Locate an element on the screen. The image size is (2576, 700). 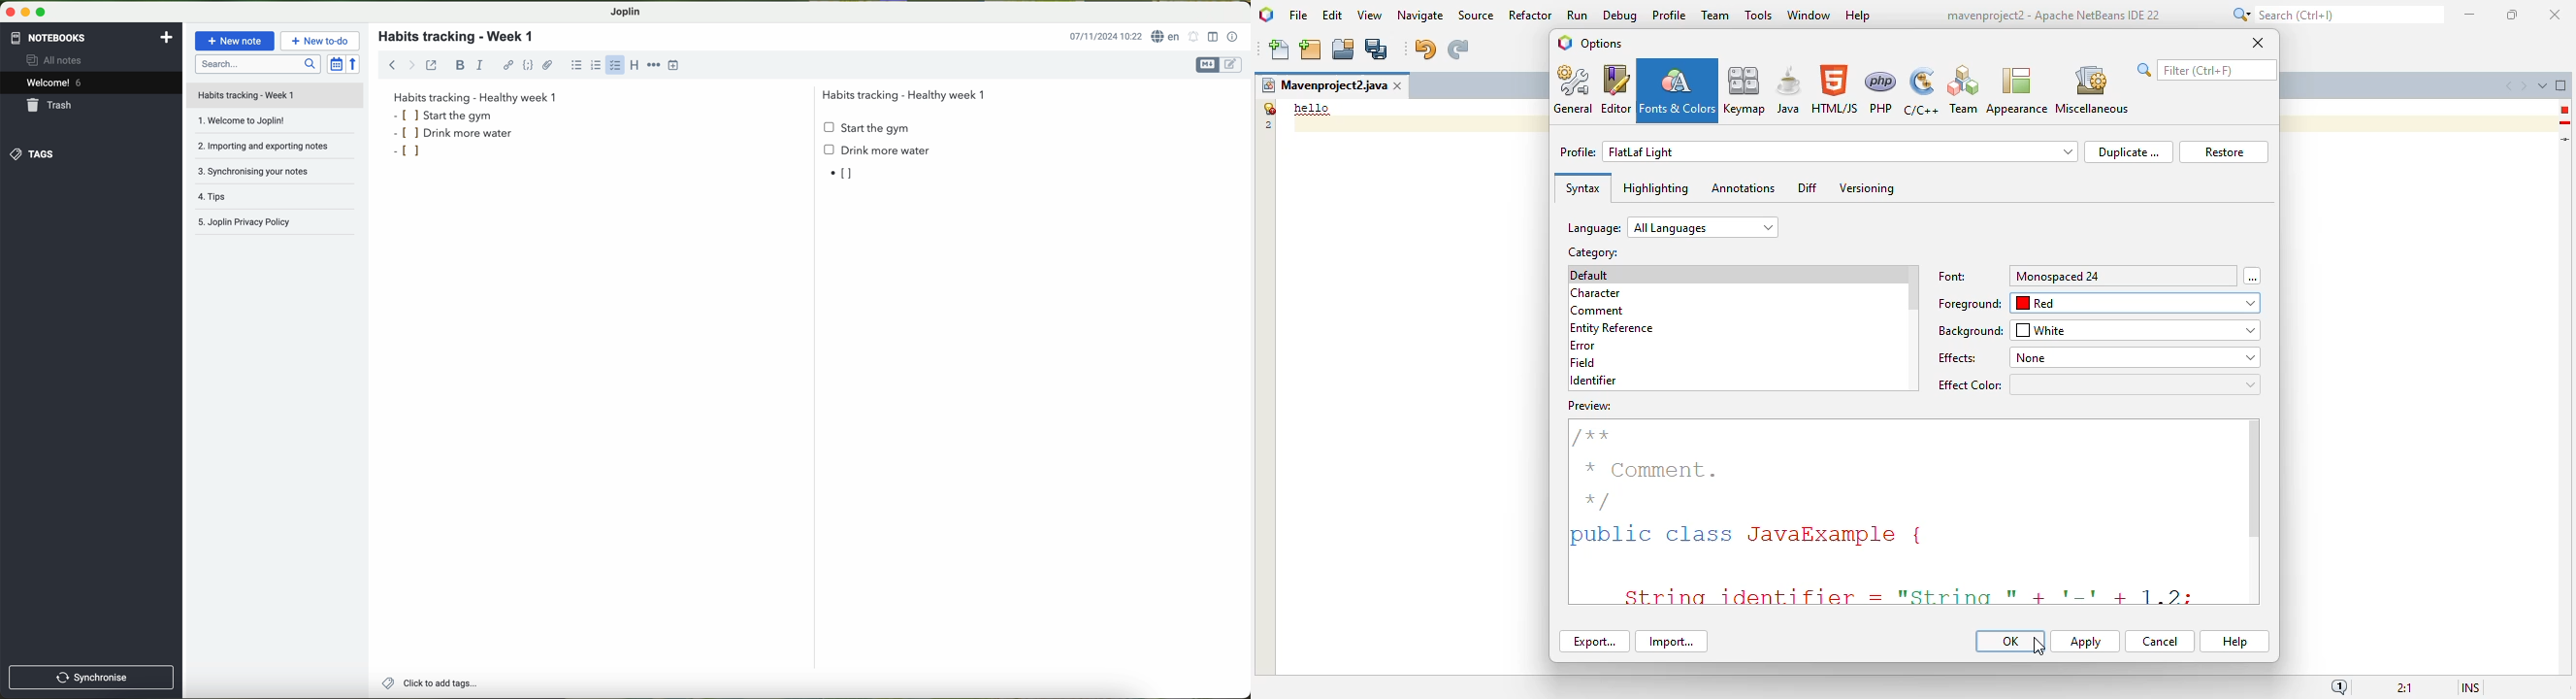
bullet point is located at coordinates (844, 177).